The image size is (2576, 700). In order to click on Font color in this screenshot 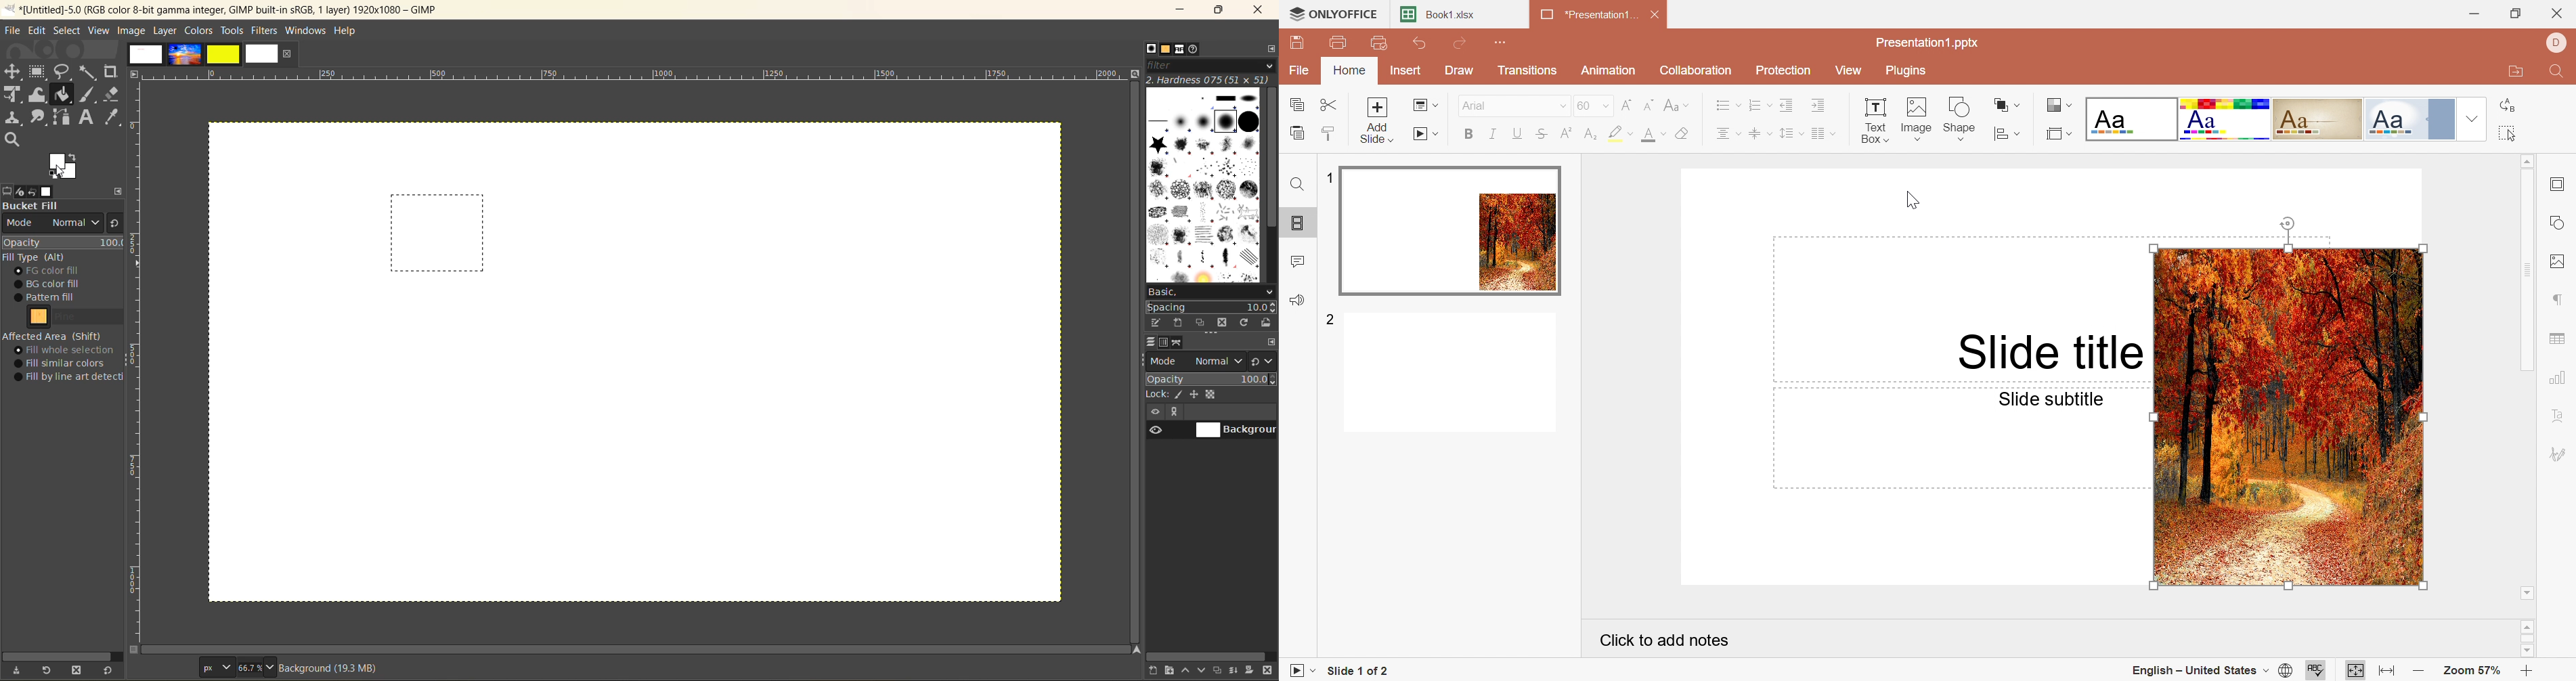, I will do `click(1650, 135)`.